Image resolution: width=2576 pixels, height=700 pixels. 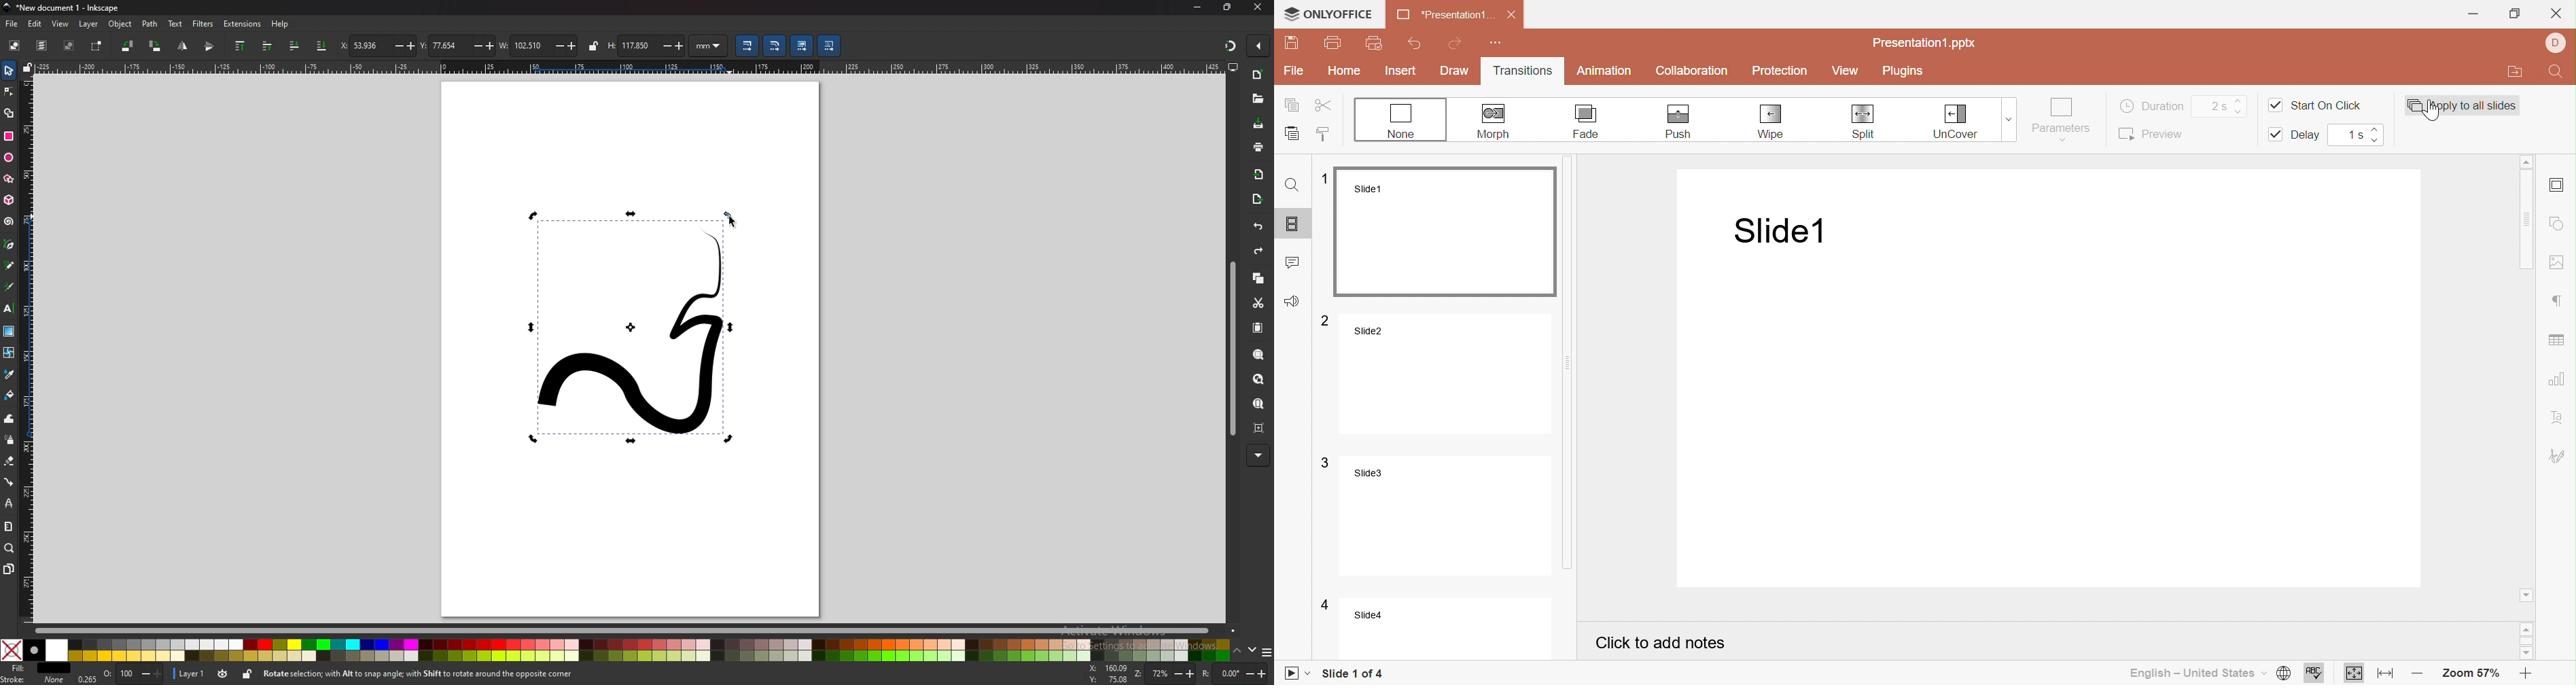 What do you see at coordinates (1676, 120) in the screenshot?
I see `Push` at bounding box center [1676, 120].